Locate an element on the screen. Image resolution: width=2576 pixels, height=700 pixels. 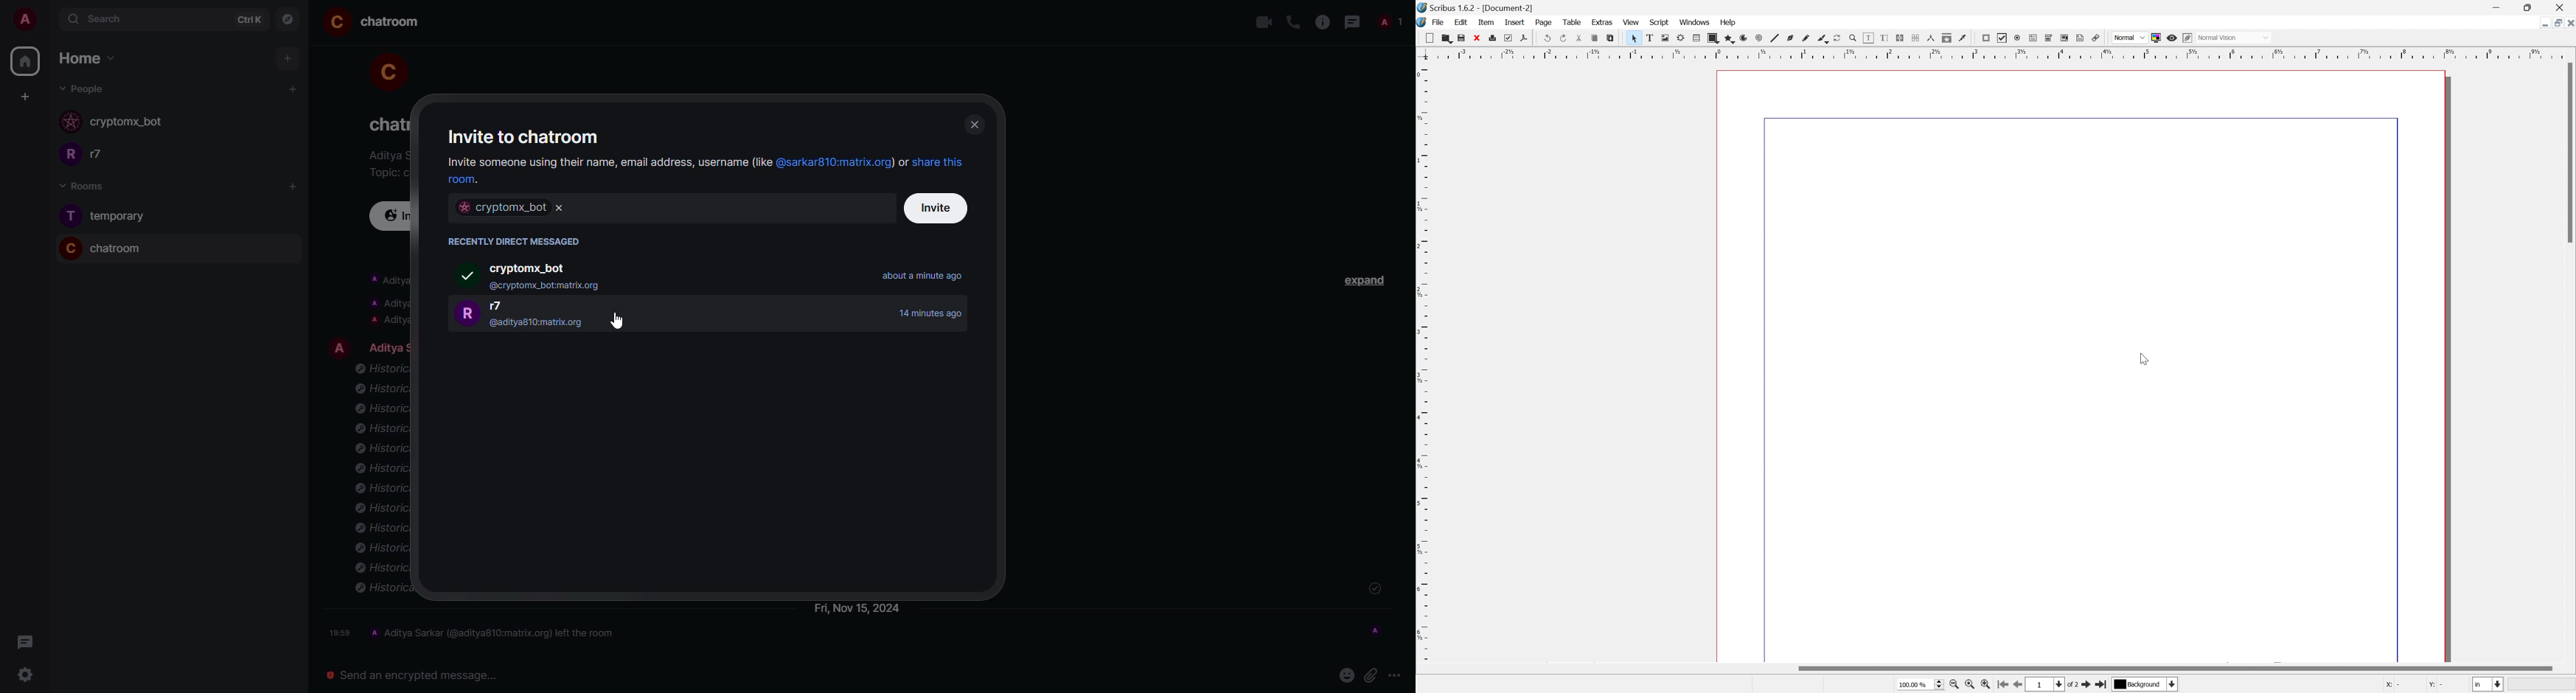
add is located at coordinates (288, 58).